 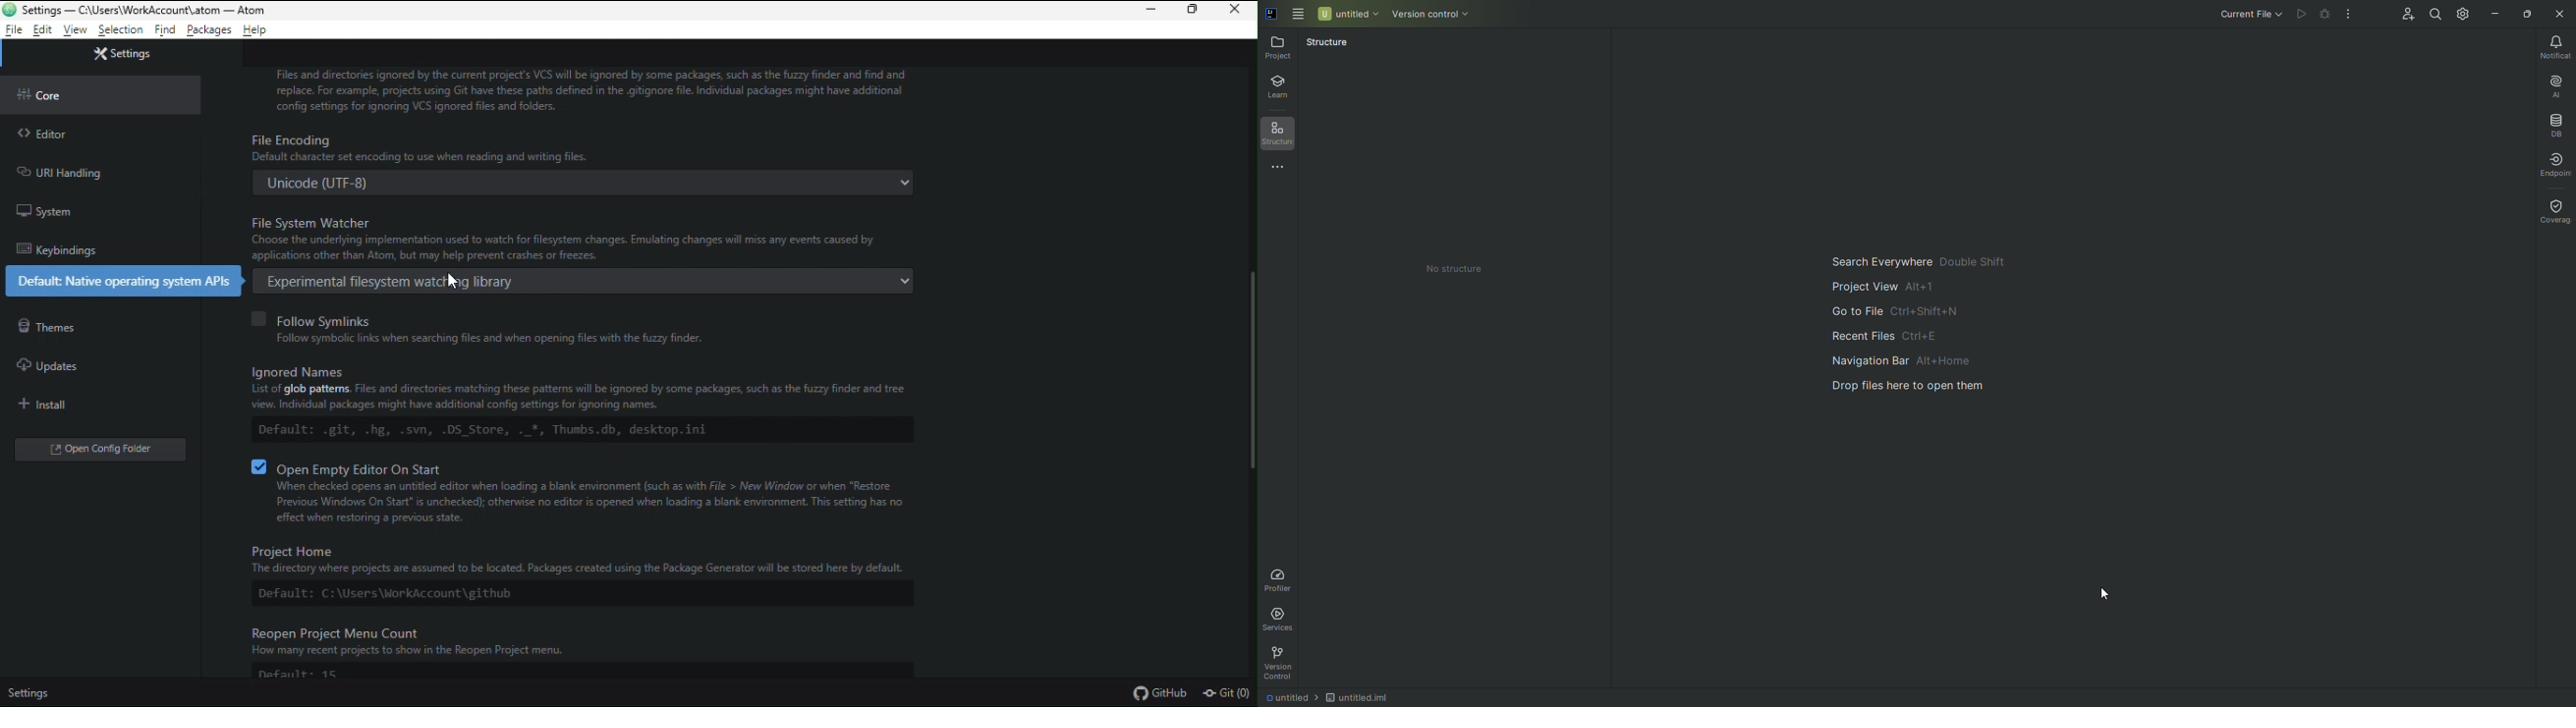 I want to click on github, so click(x=1158, y=692).